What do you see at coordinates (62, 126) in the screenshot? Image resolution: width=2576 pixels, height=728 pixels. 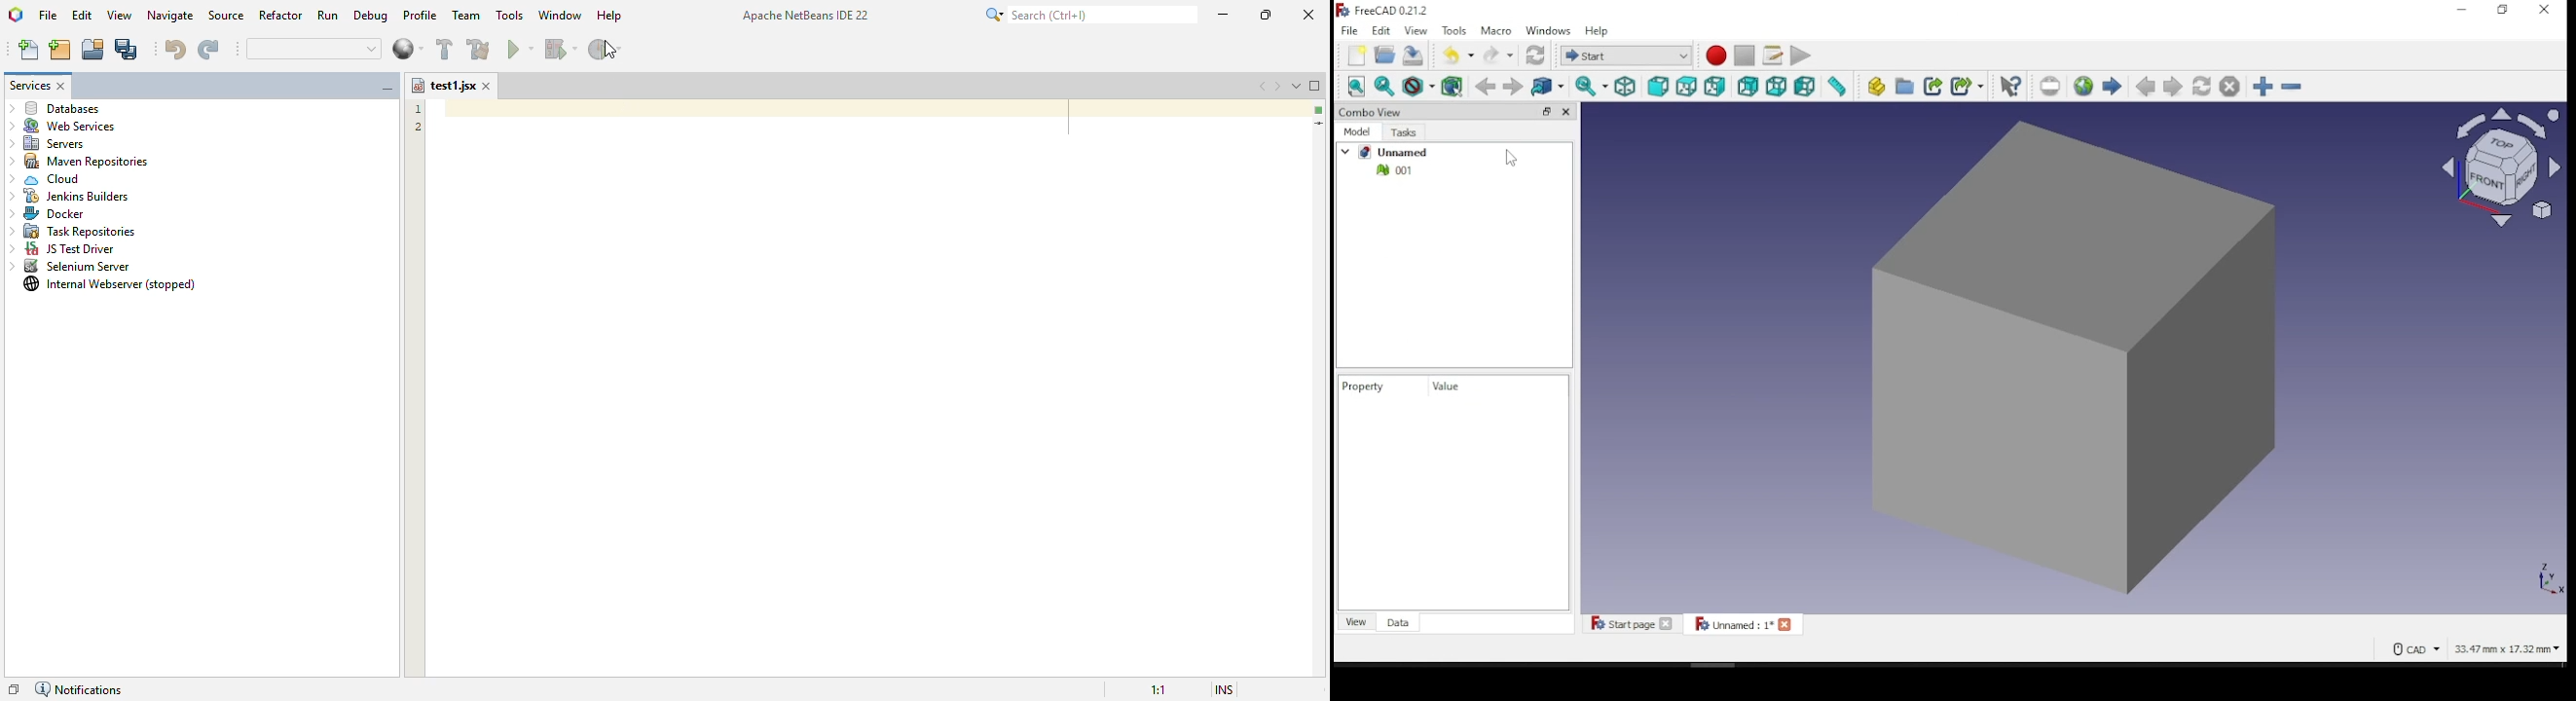 I see `web services` at bounding box center [62, 126].